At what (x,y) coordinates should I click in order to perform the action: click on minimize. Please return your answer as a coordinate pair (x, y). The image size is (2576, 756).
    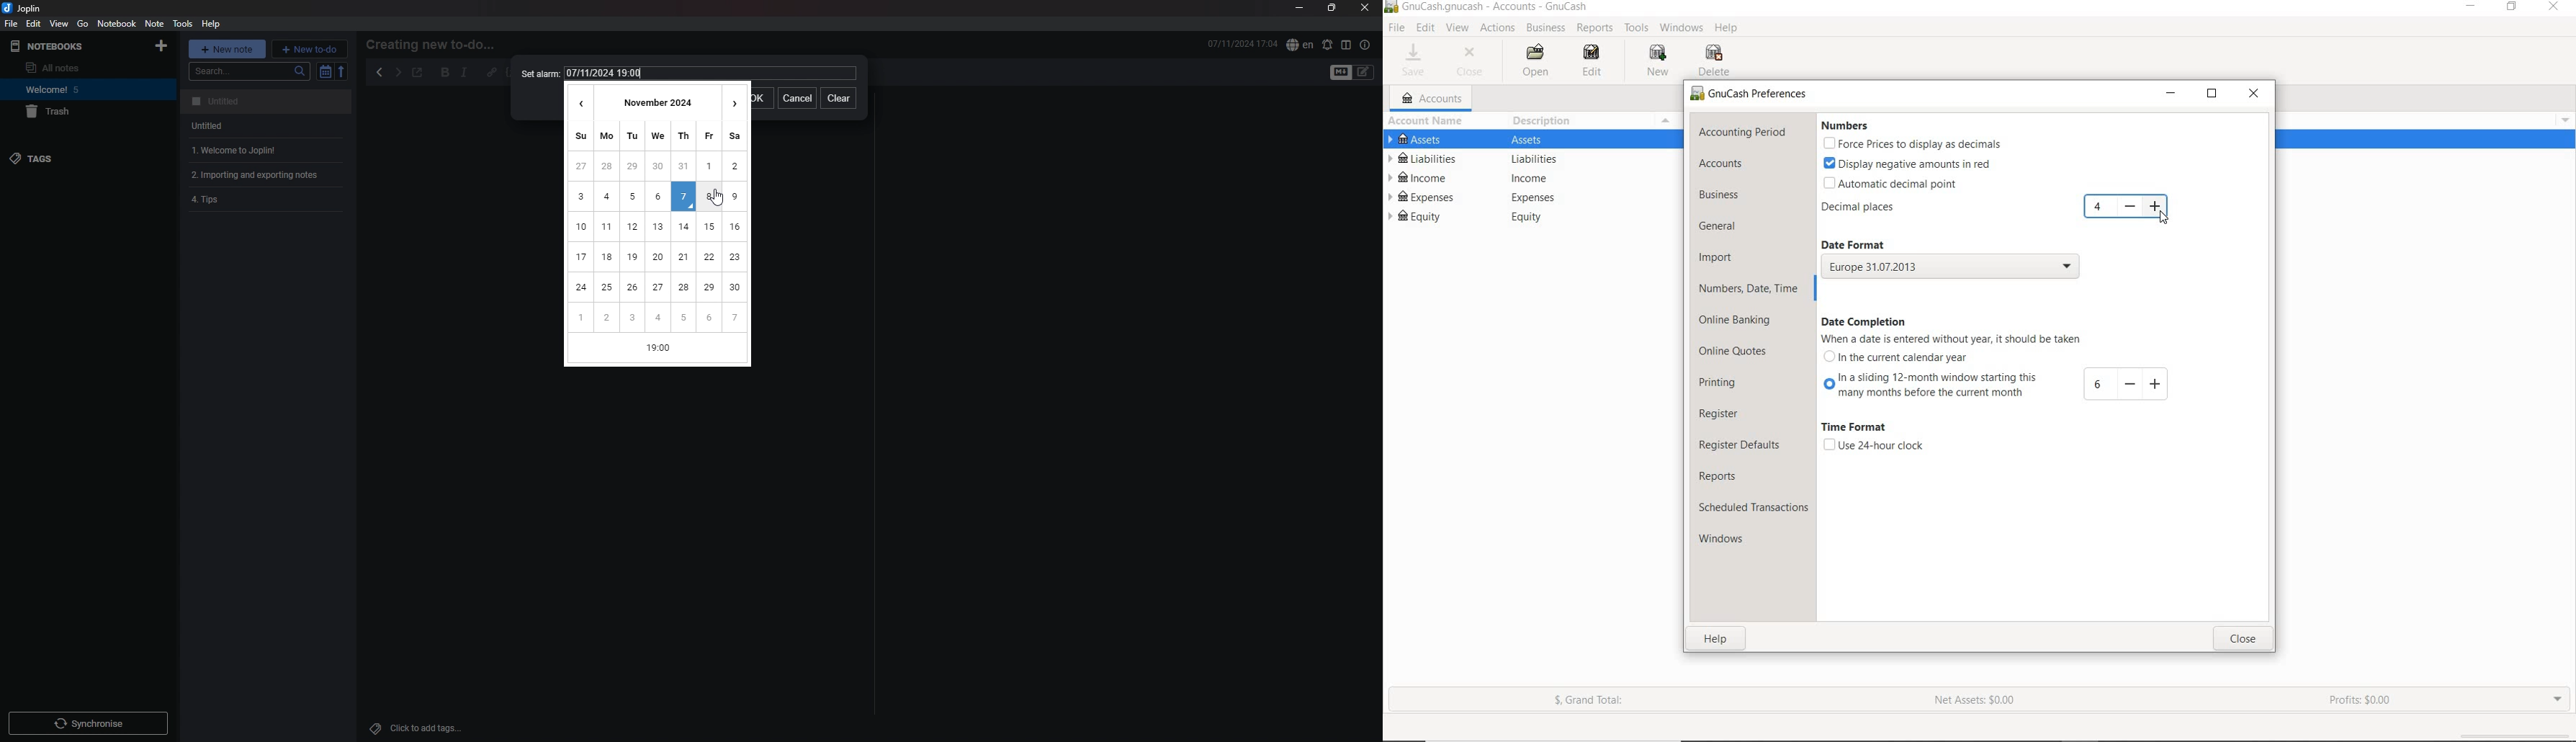
    Looking at the image, I should click on (1298, 7).